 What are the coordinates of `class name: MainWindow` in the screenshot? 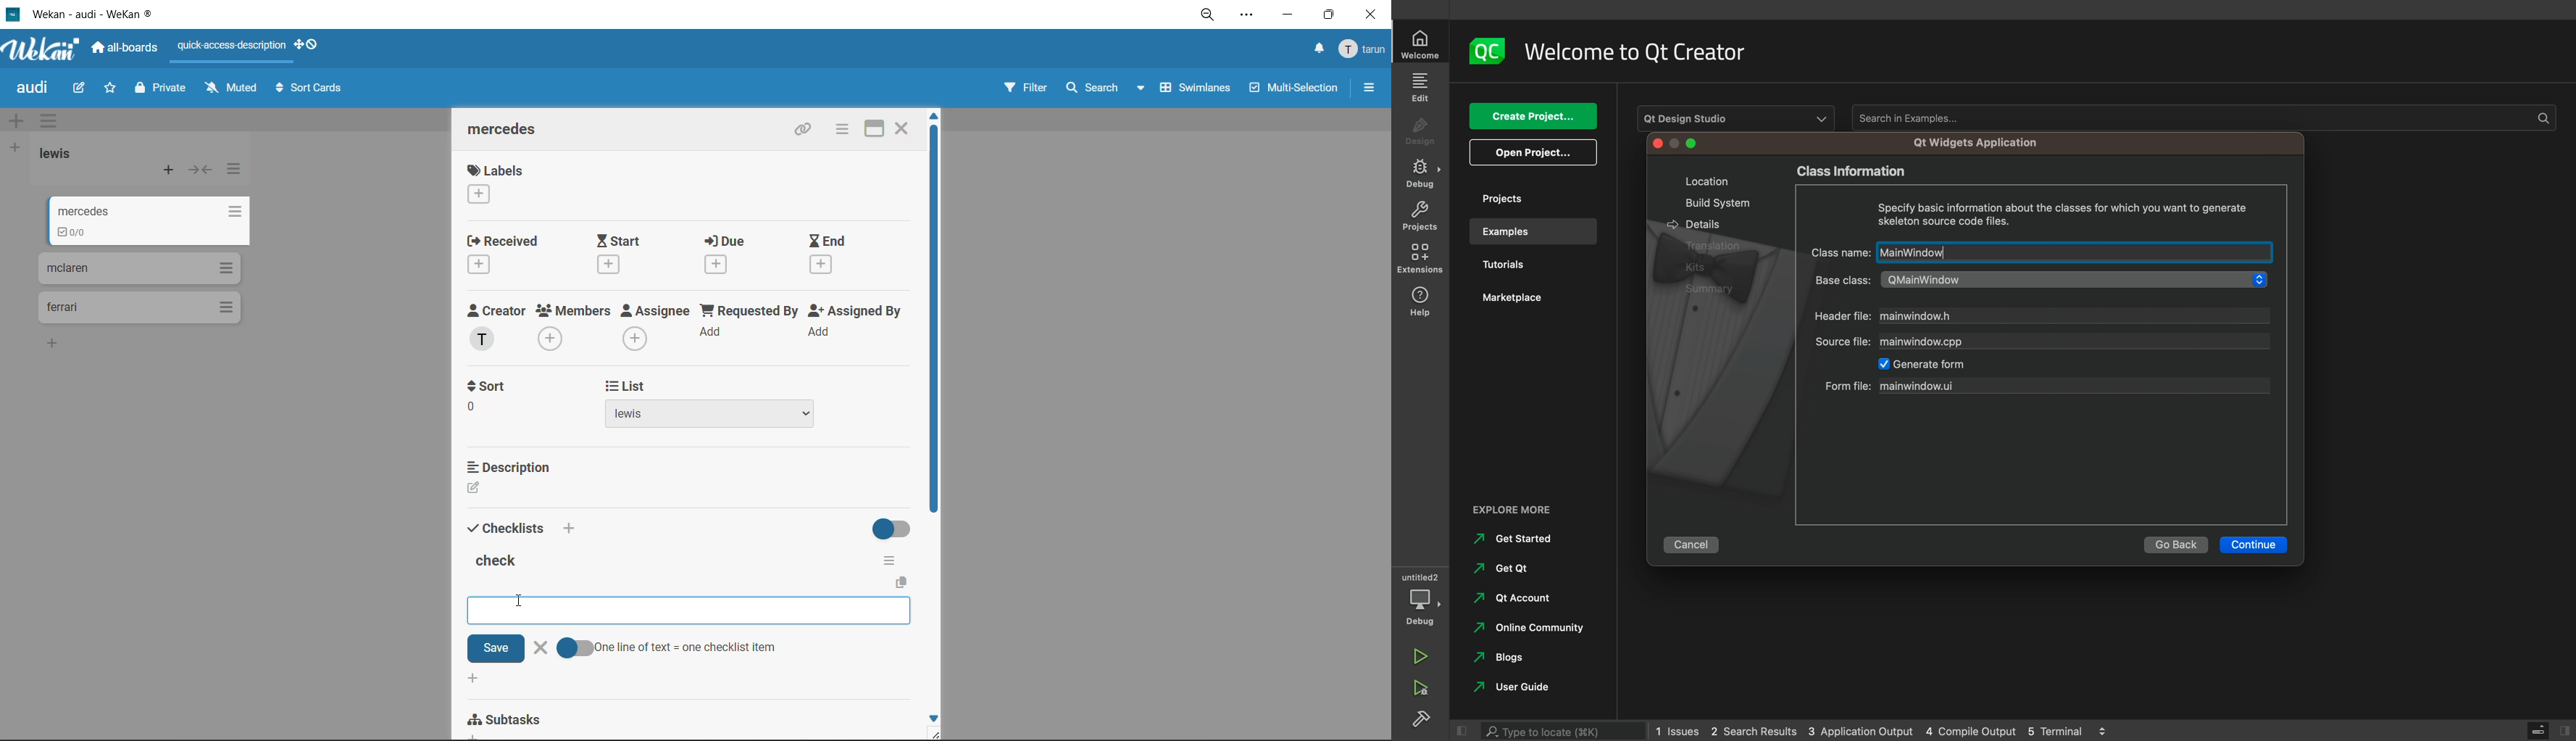 It's located at (2038, 252).